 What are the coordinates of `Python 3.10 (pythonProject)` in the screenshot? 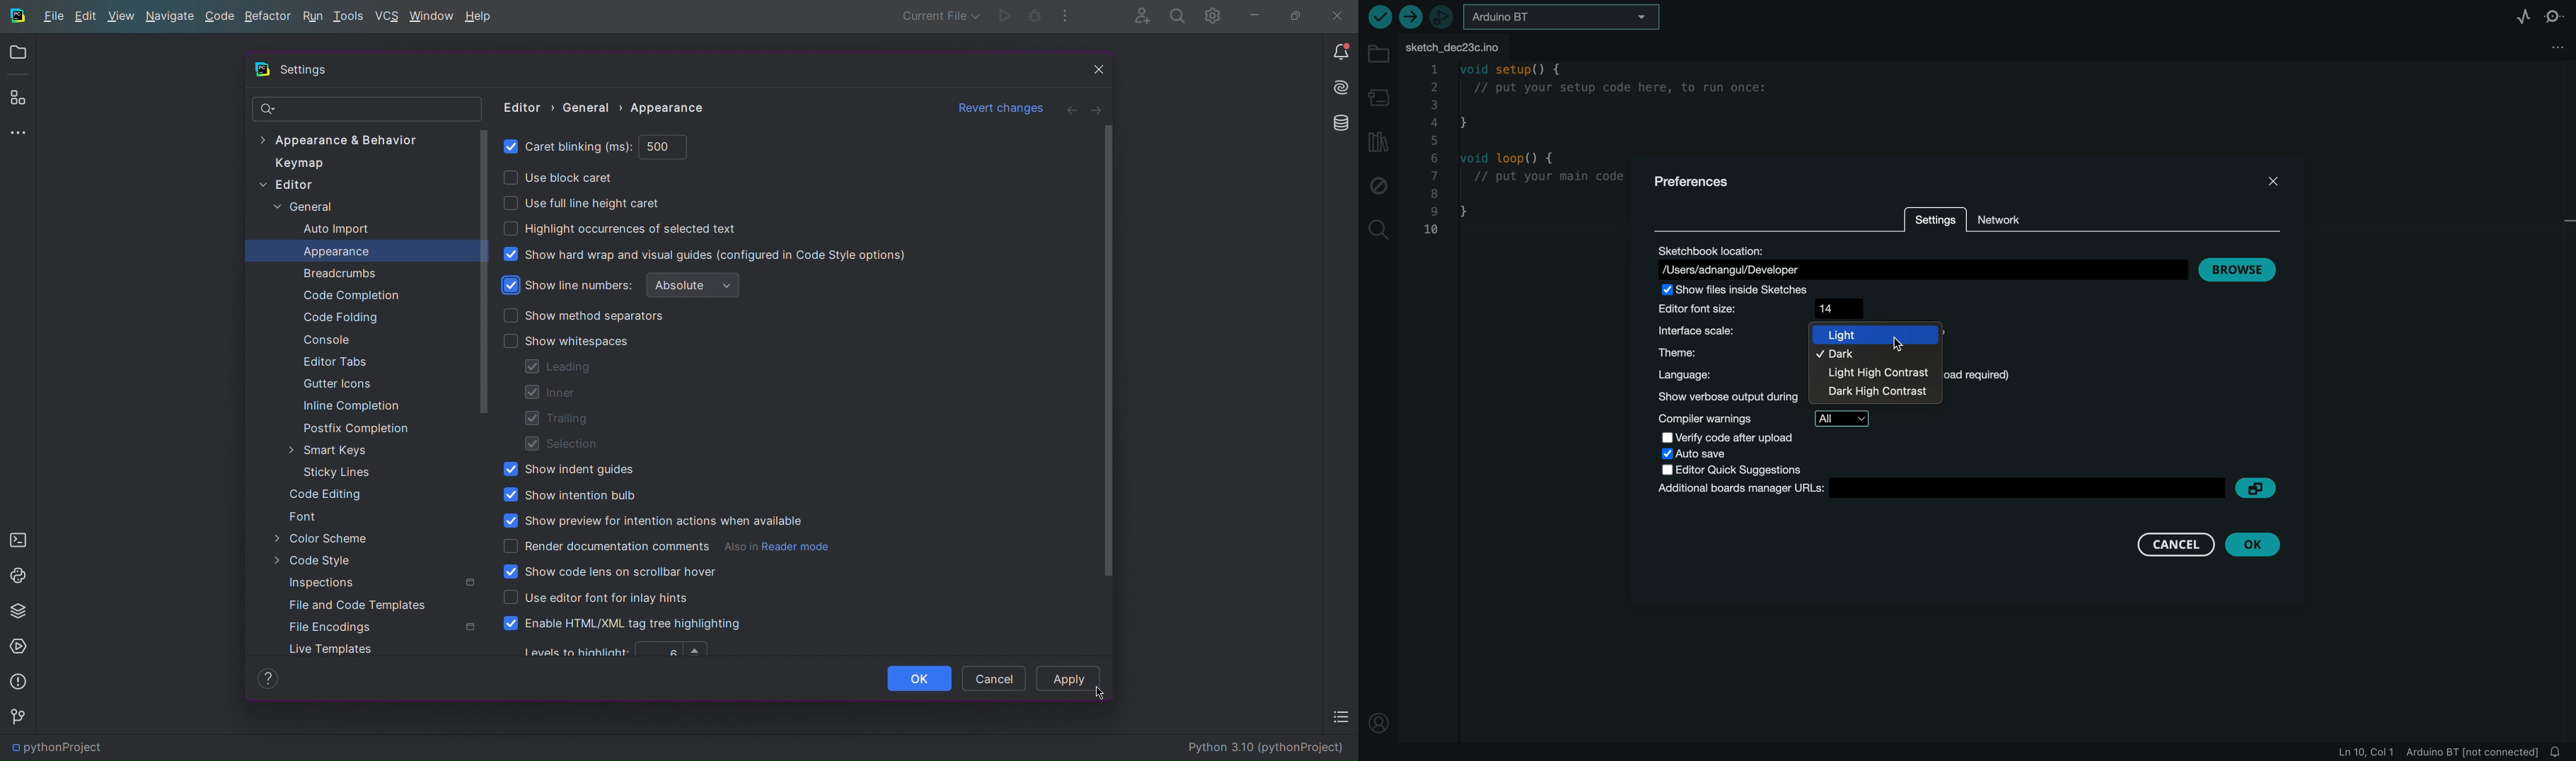 It's located at (1273, 746).